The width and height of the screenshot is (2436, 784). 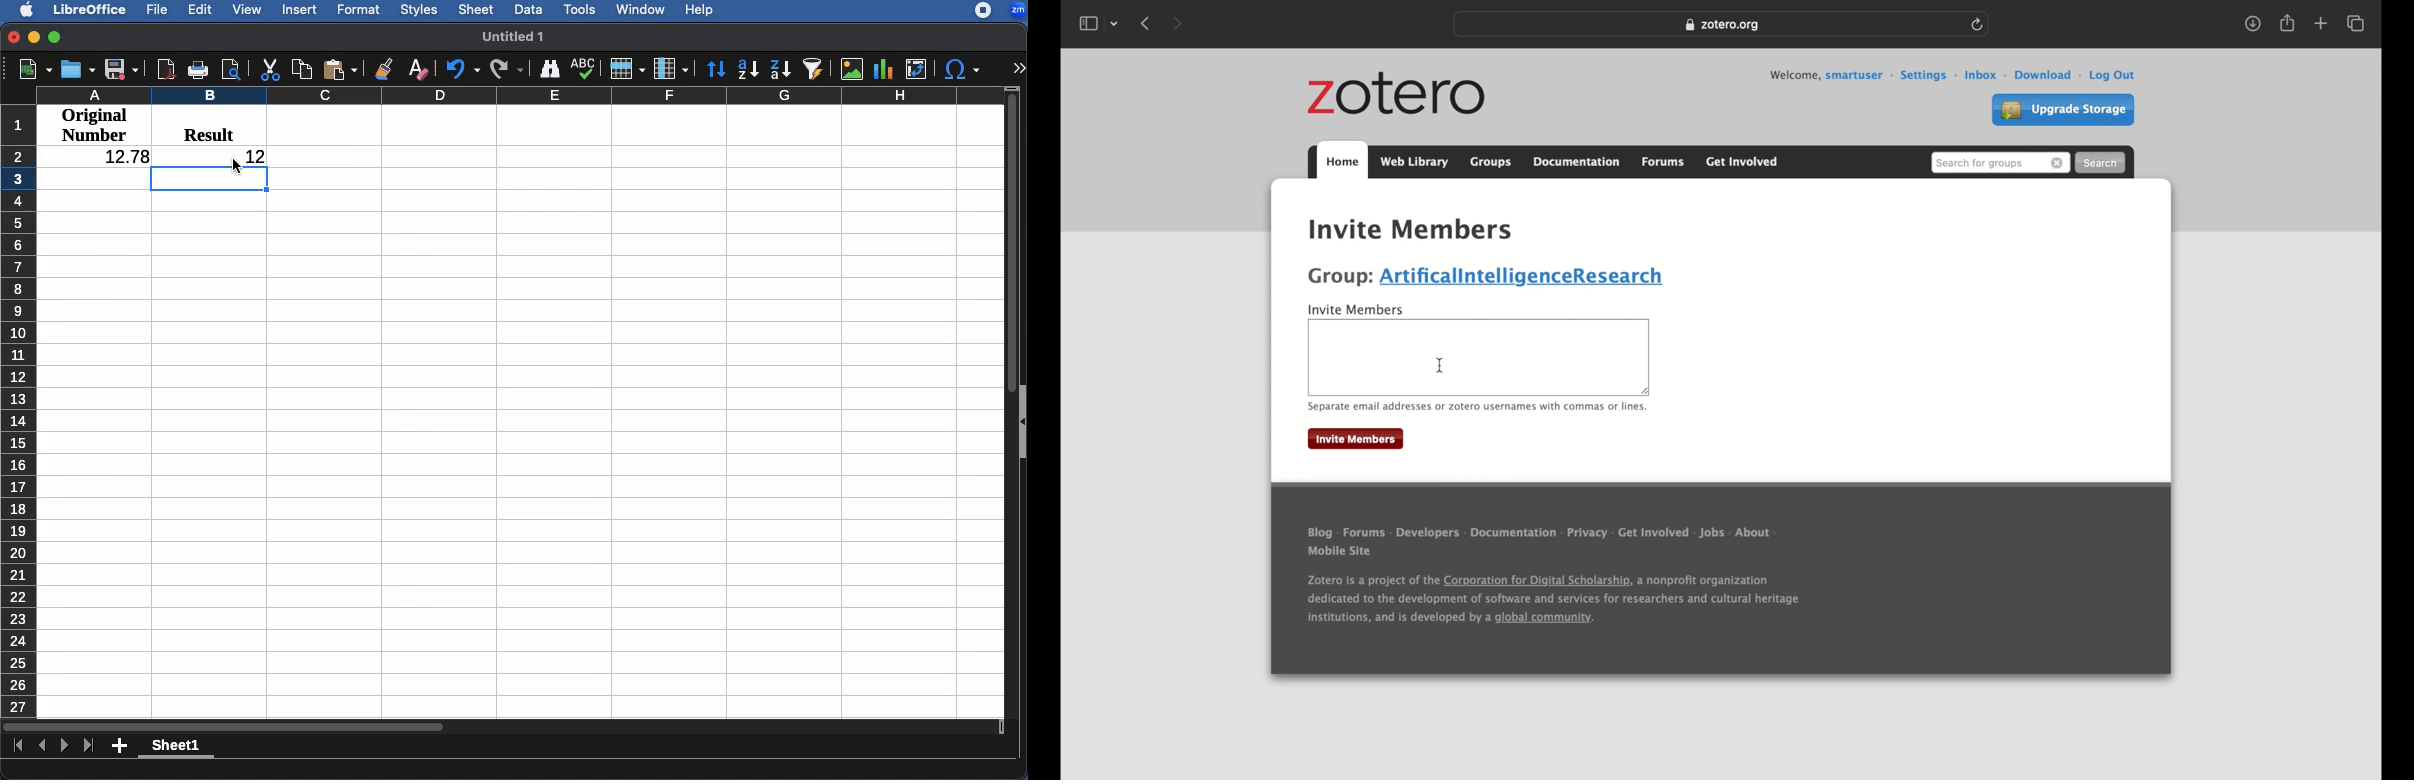 What do you see at coordinates (1180, 23) in the screenshot?
I see `next ` at bounding box center [1180, 23].